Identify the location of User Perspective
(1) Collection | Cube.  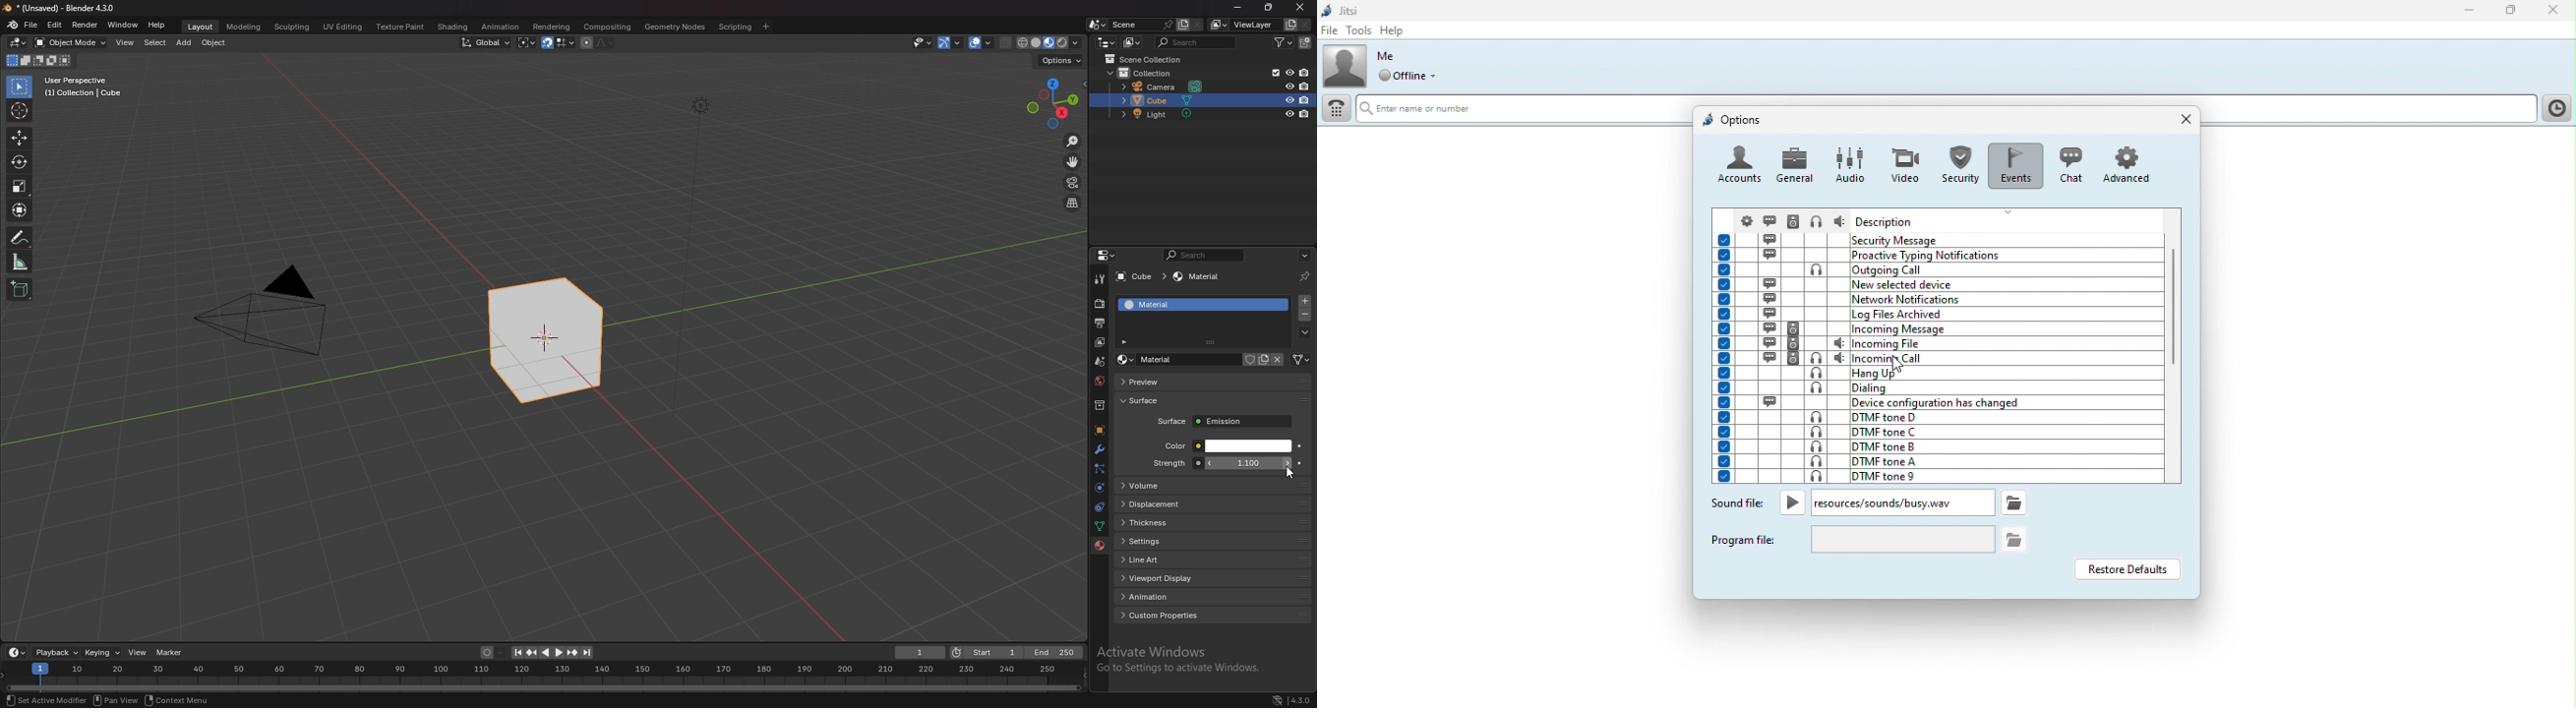
(87, 88).